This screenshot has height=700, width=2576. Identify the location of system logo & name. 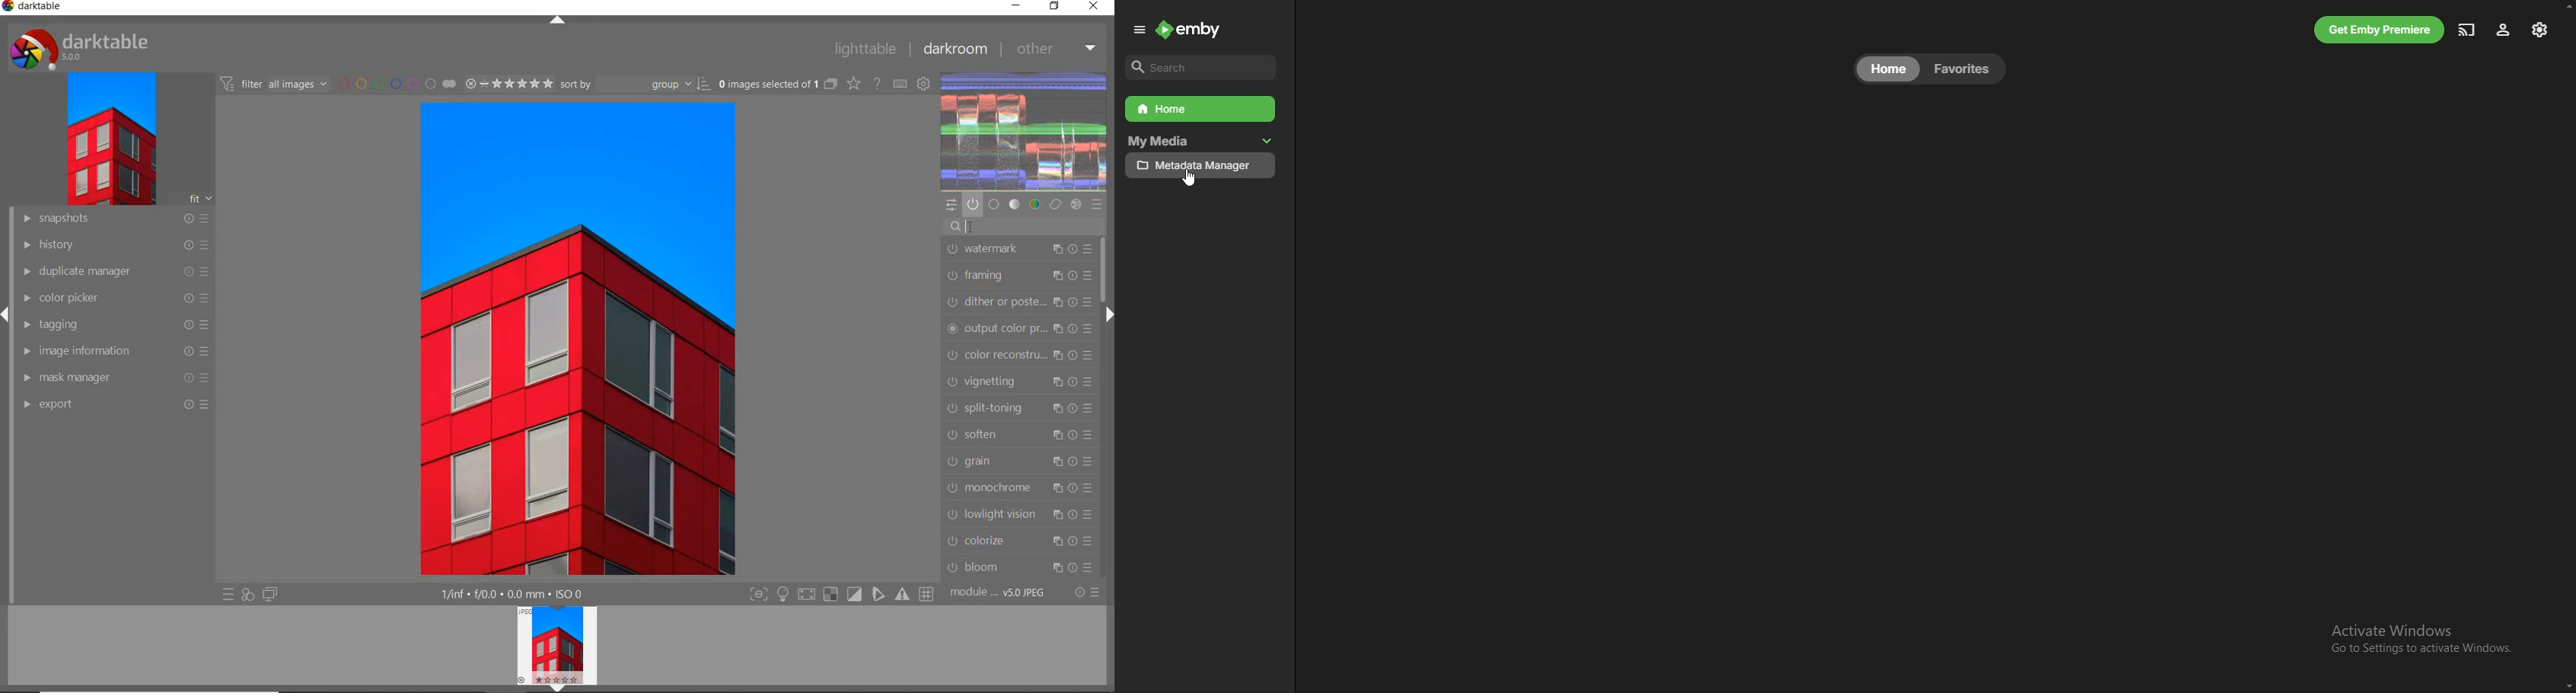
(82, 49).